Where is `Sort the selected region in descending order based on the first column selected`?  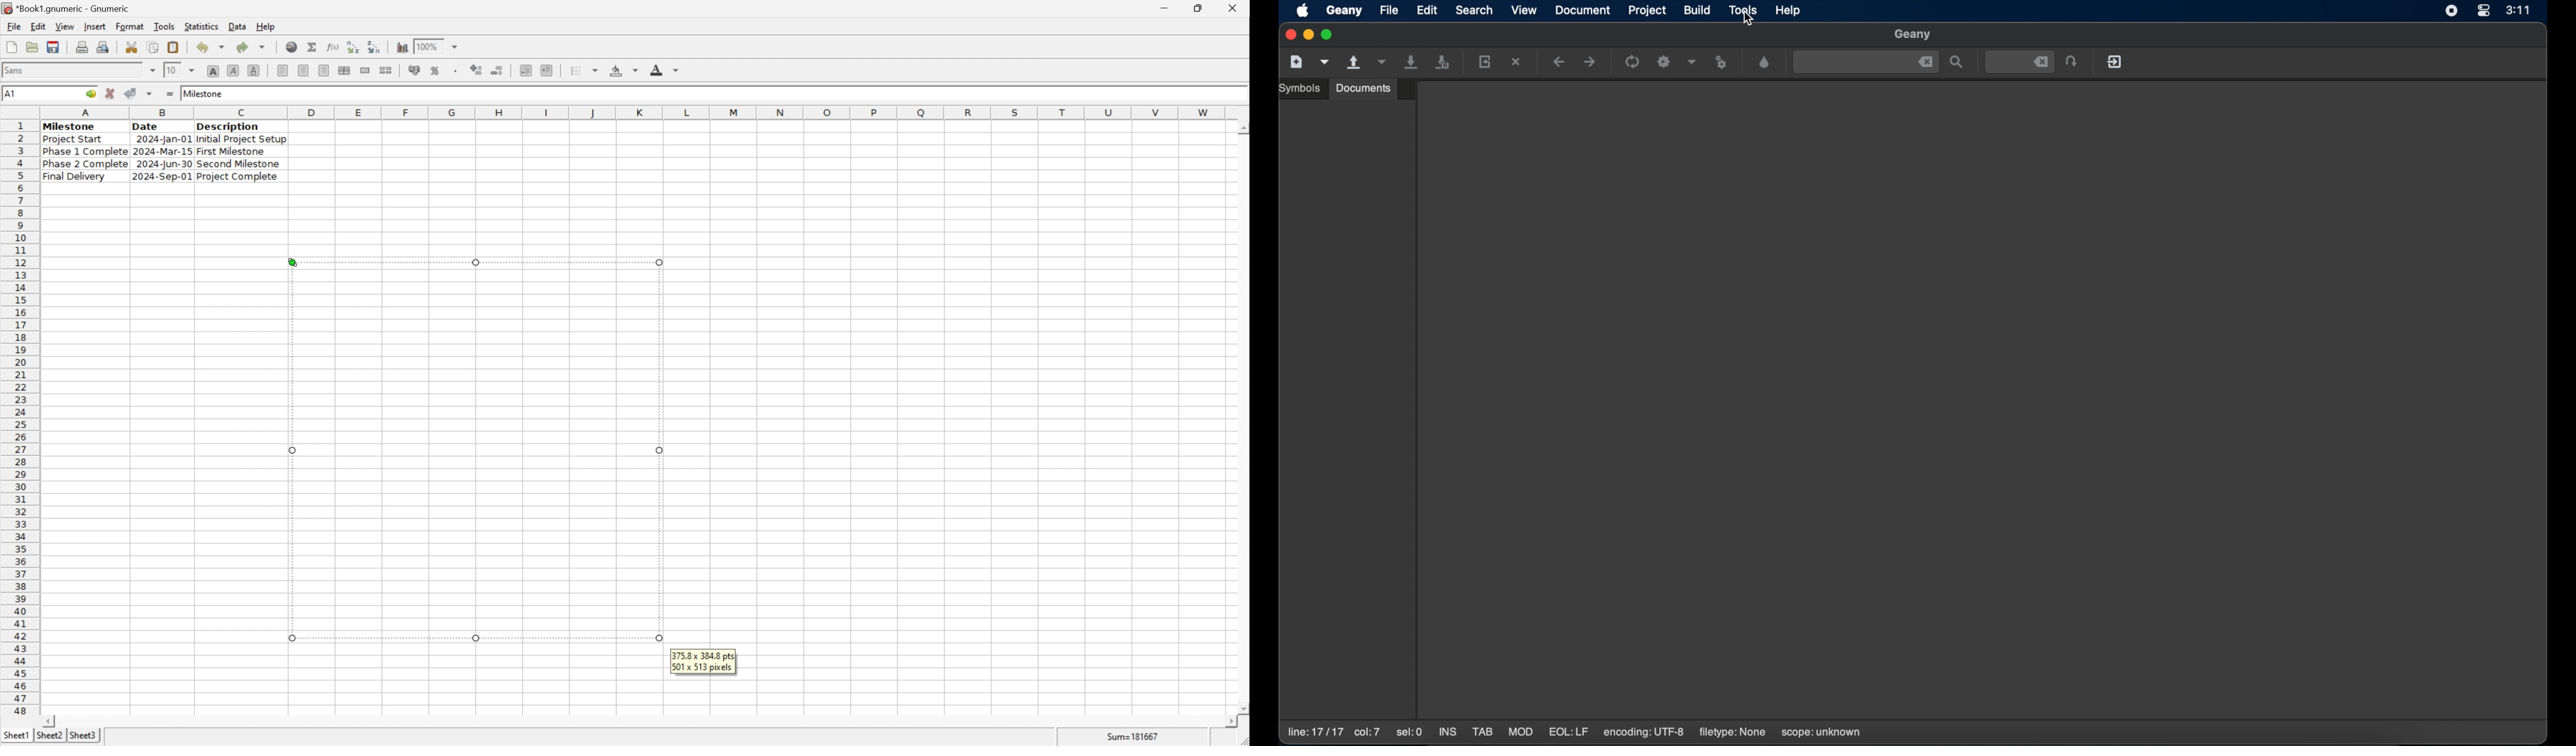
Sort the selected region in descending order based on the first column selected is located at coordinates (375, 46).